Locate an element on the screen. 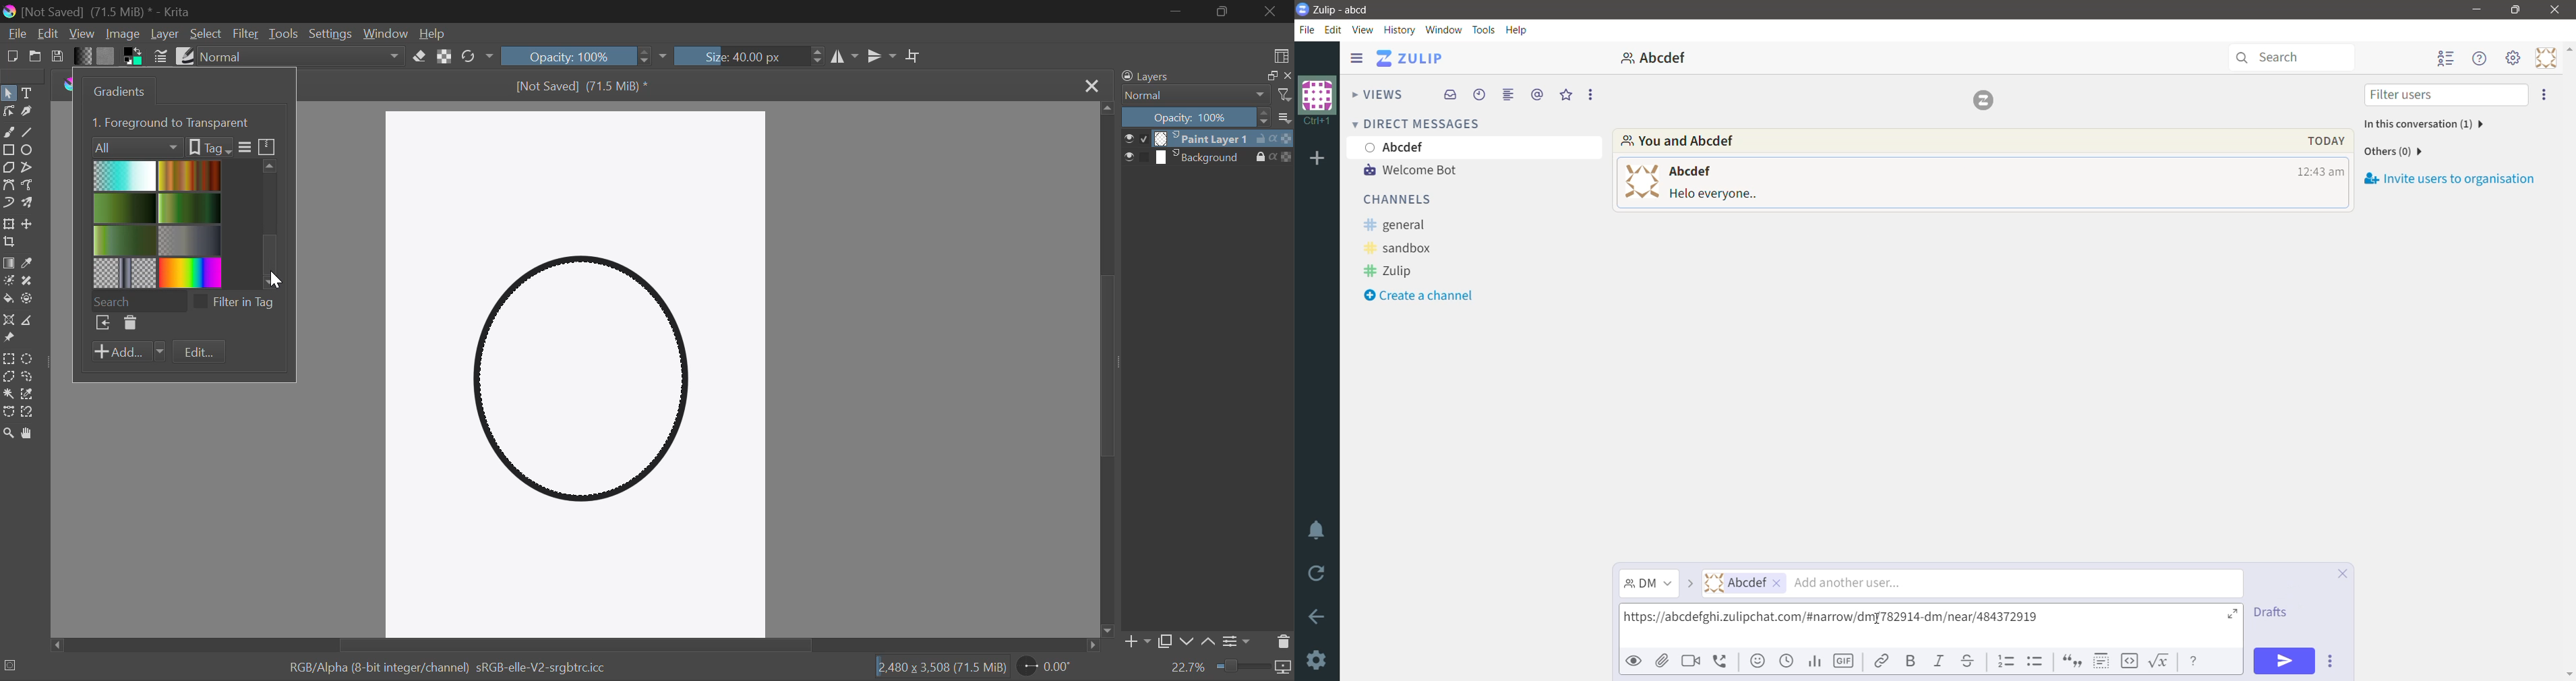  Application Name - Organization Name is located at coordinates (1348, 8).